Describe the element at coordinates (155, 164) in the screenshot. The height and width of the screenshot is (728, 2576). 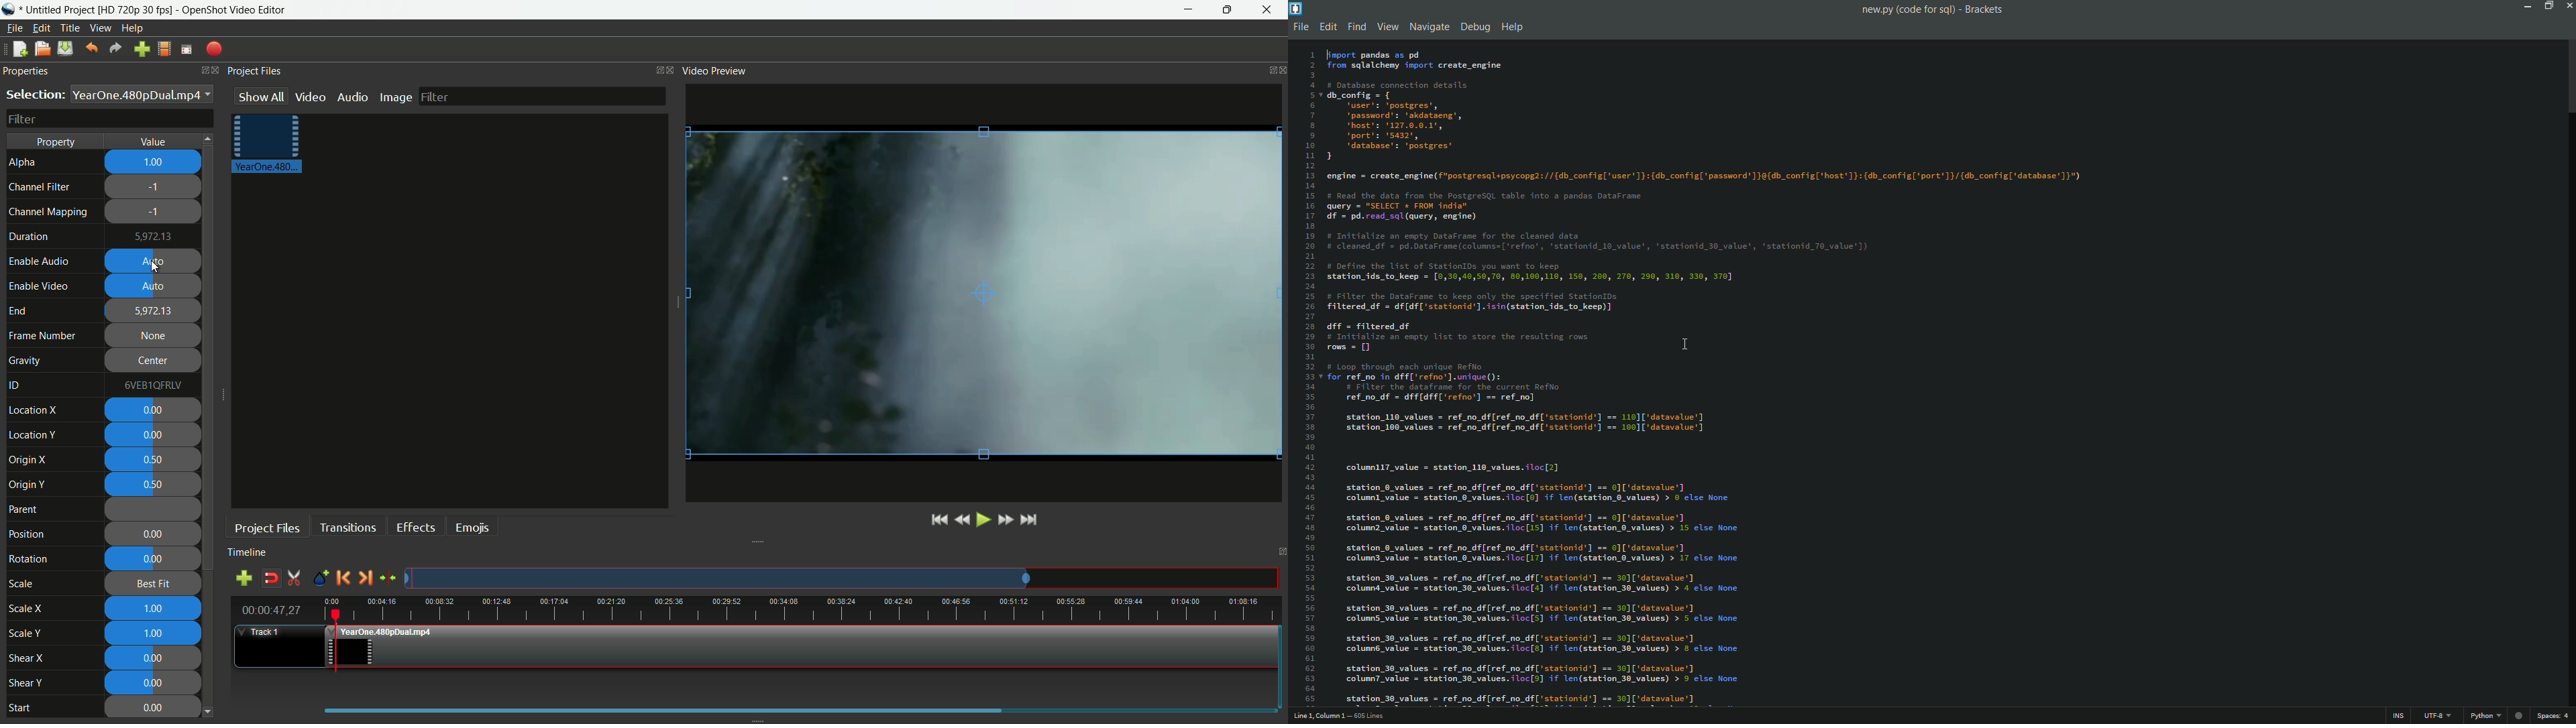
I see `1.00` at that location.